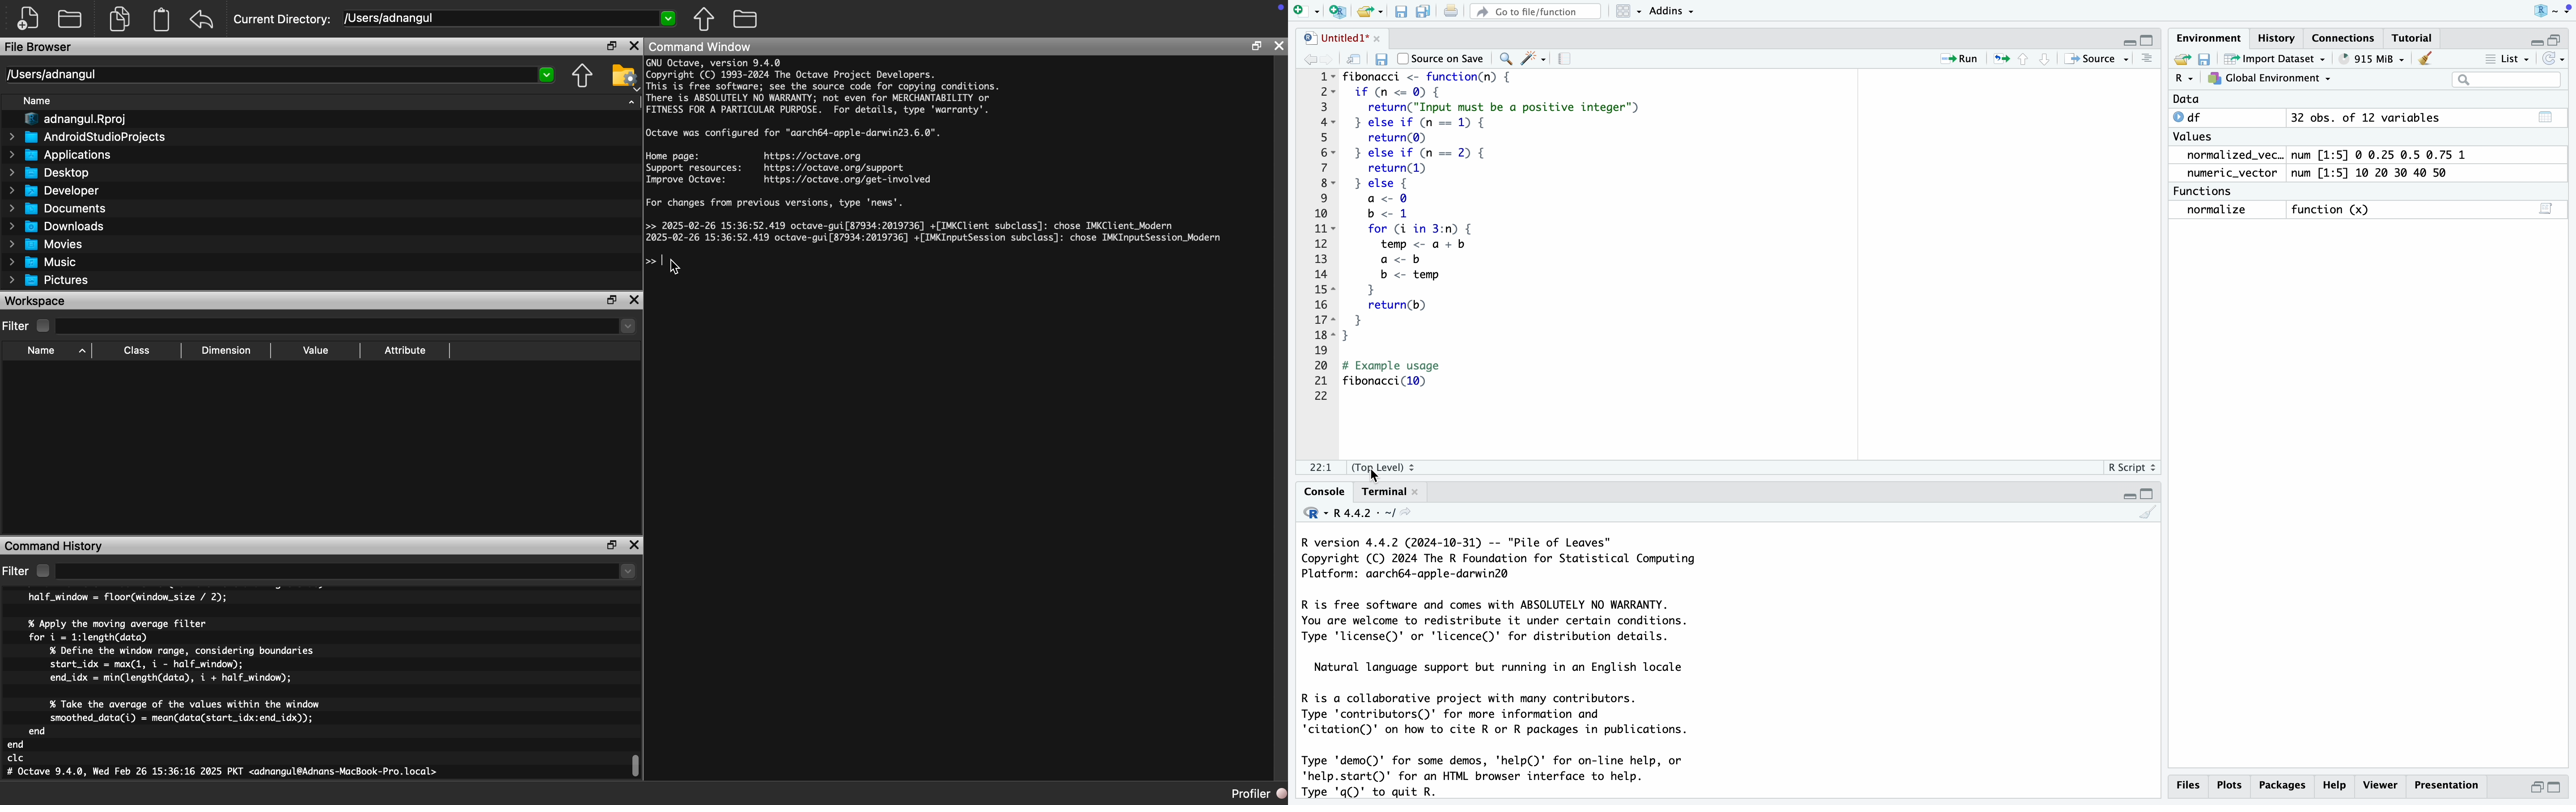 This screenshot has height=812, width=2576. Describe the element at coordinates (1674, 11) in the screenshot. I see `addins` at that location.